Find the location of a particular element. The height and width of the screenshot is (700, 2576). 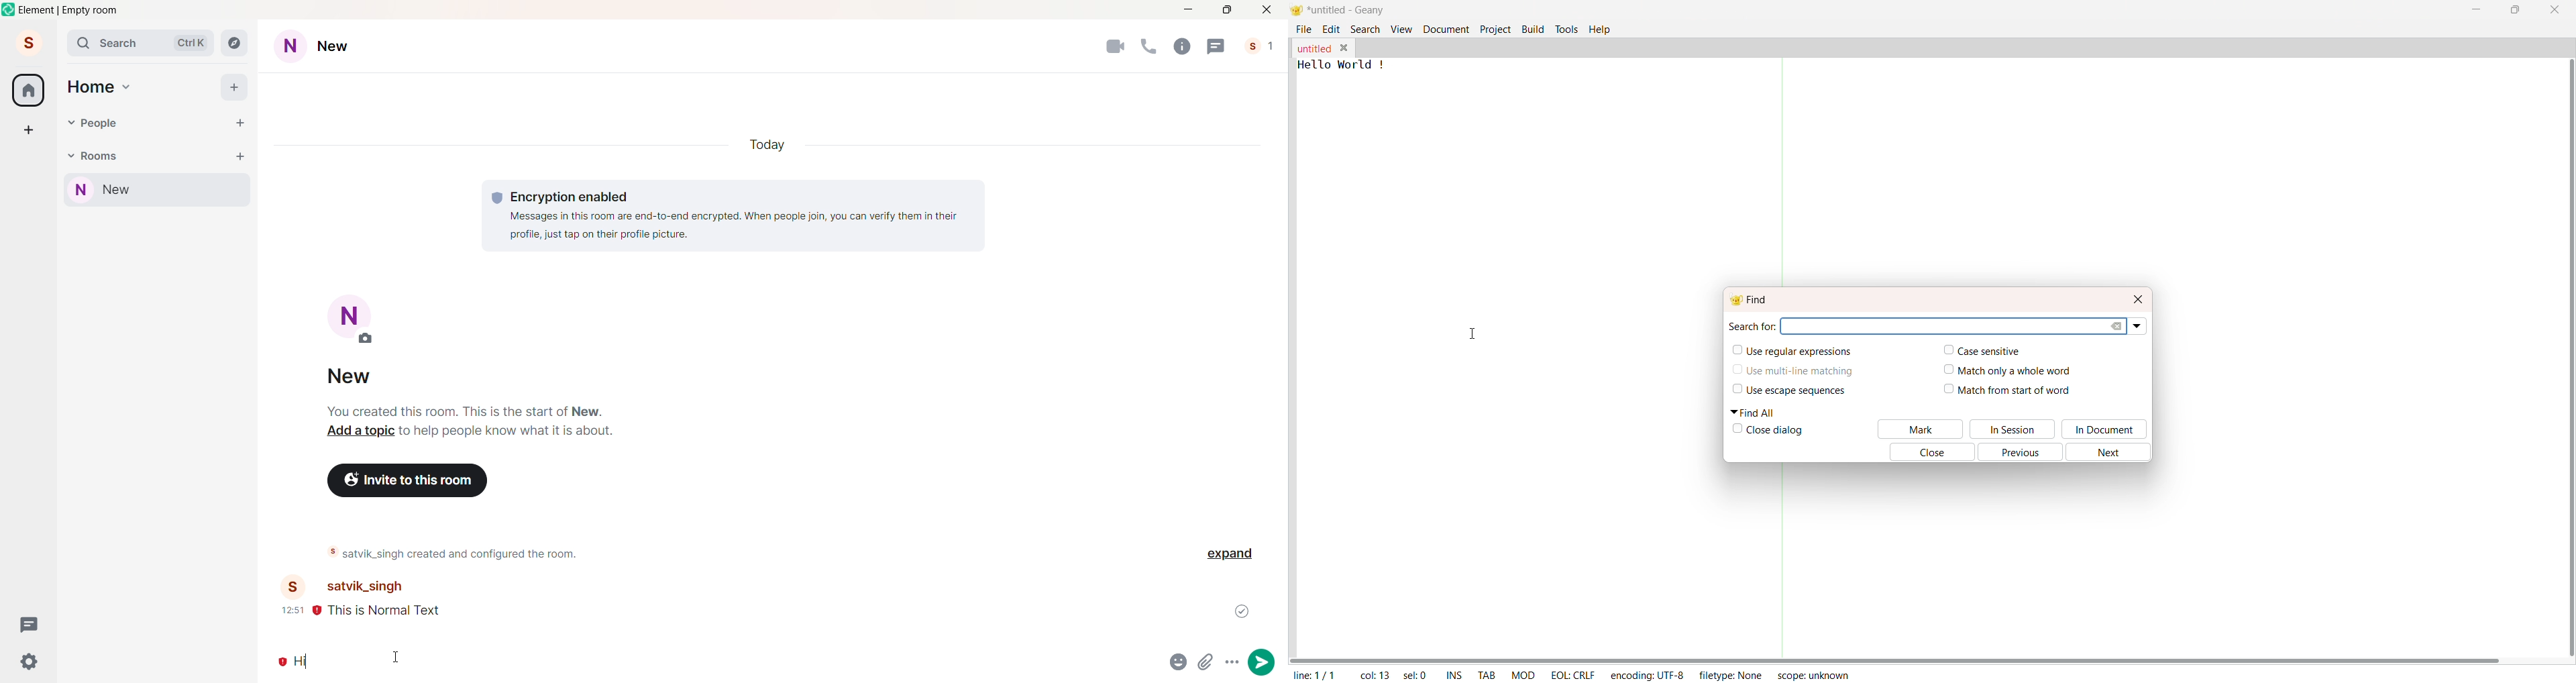

Rooms is located at coordinates (101, 155).